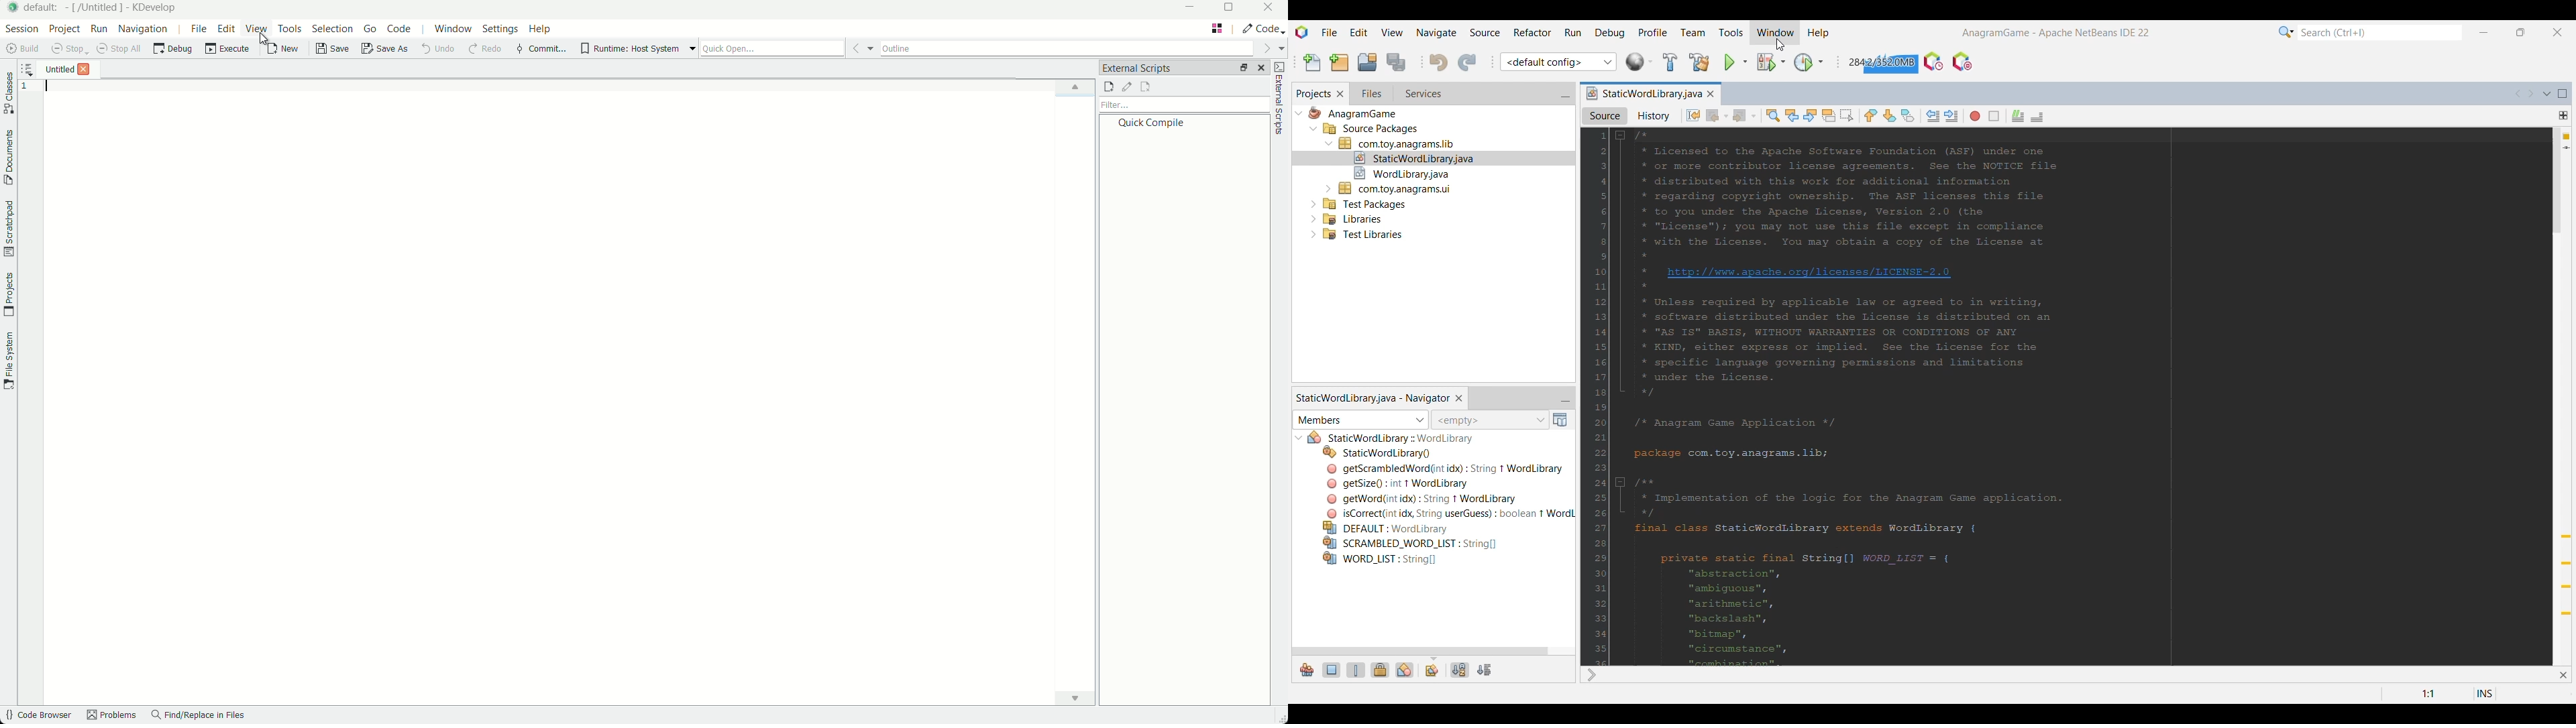 Image resolution: width=2576 pixels, height=728 pixels. Describe the element at coordinates (38, 716) in the screenshot. I see `code browser` at that location.